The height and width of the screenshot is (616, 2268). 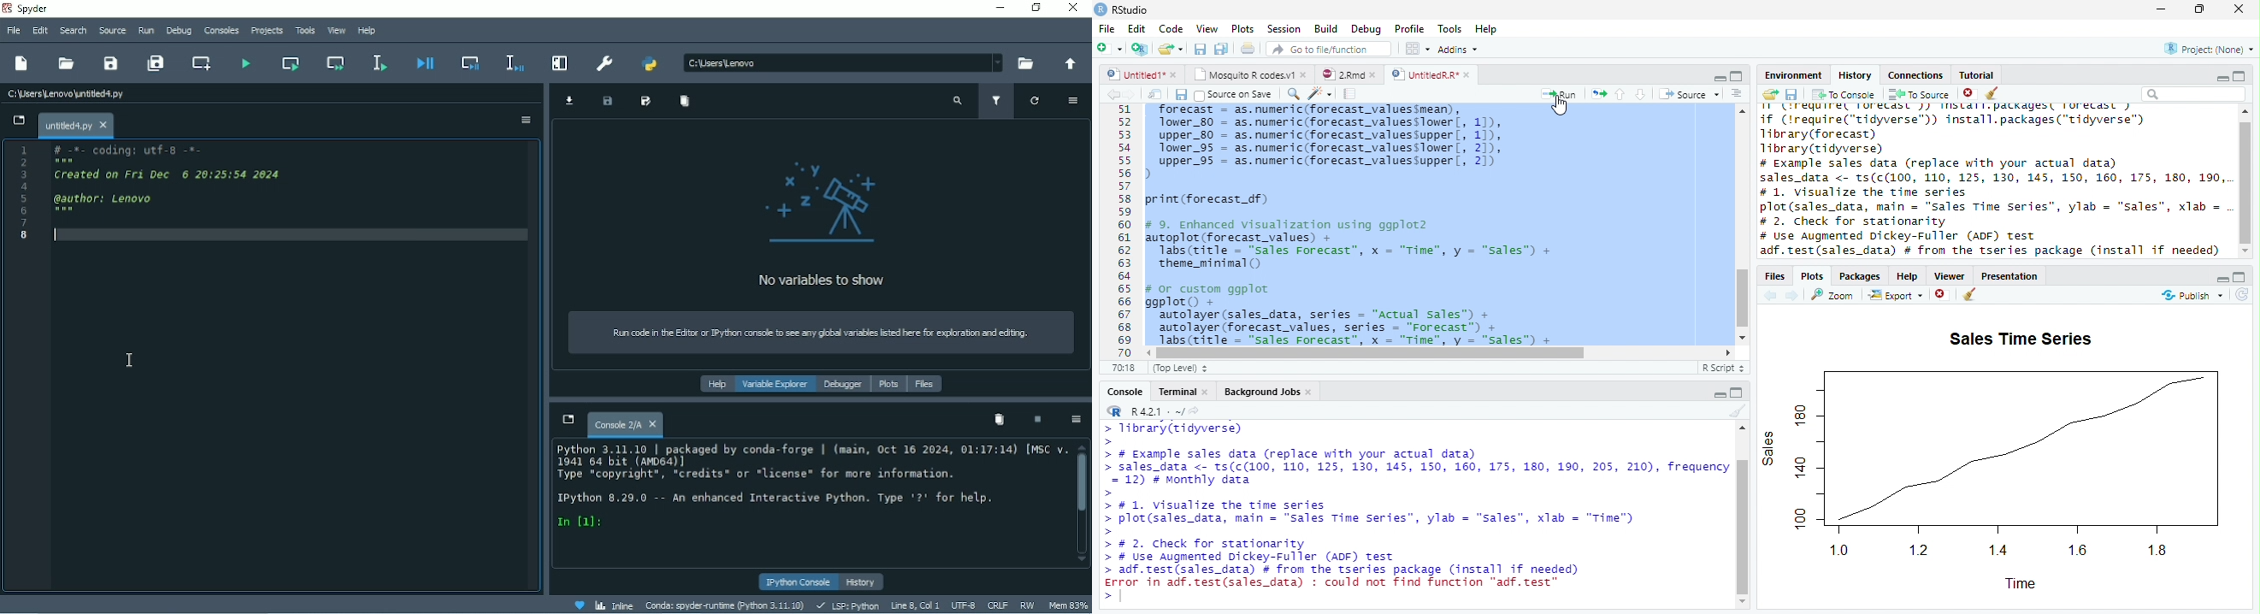 What do you see at coordinates (2021, 586) in the screenshot?
I see `Time` at bounding box center [2021, 586].